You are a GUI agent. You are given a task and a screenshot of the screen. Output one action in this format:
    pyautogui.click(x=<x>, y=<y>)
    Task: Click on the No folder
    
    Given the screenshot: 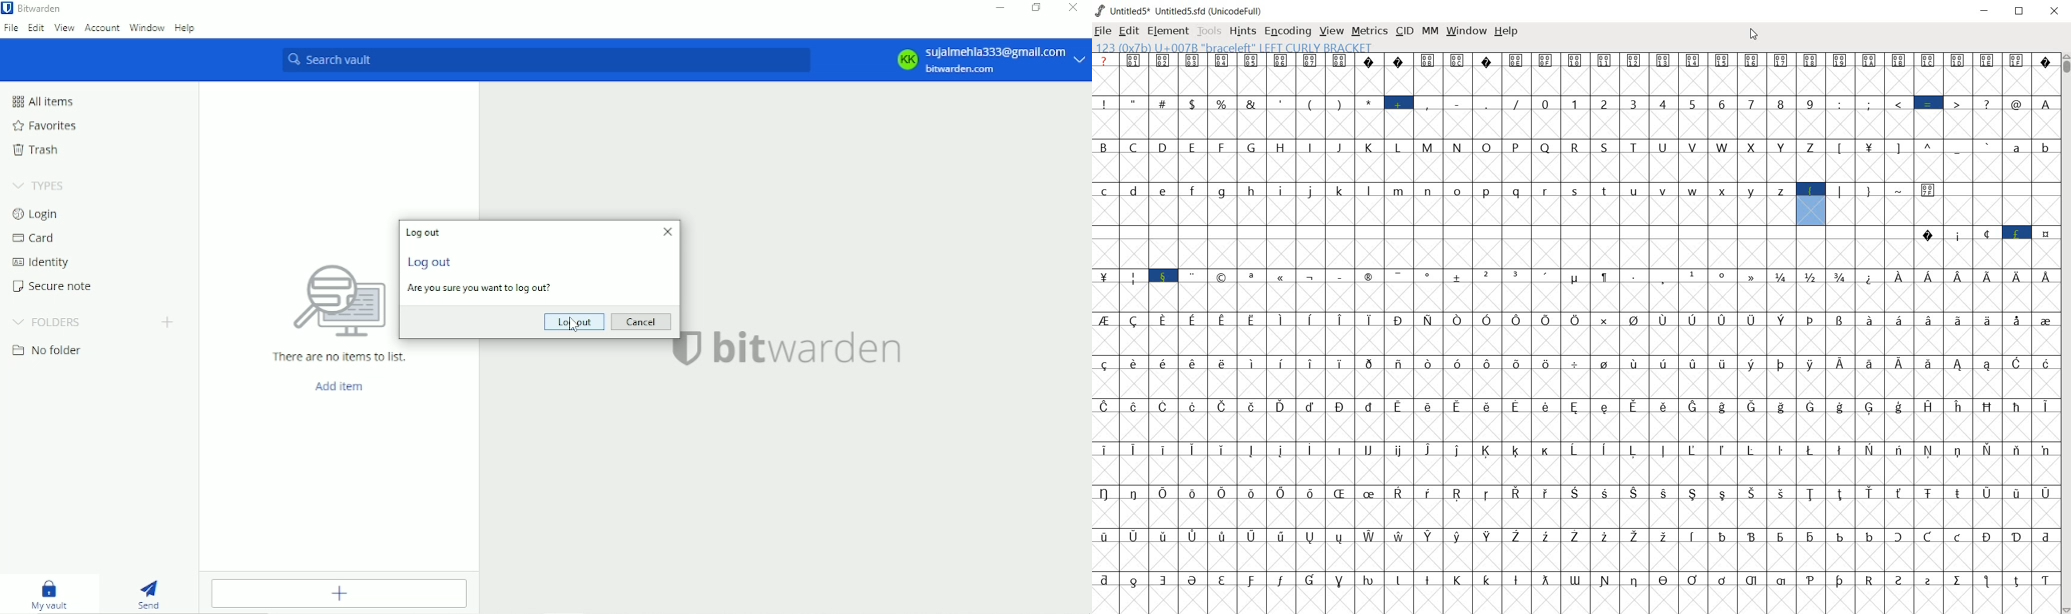 What is the action you would take?
    pyautogui.click(x=47, y=350)
    